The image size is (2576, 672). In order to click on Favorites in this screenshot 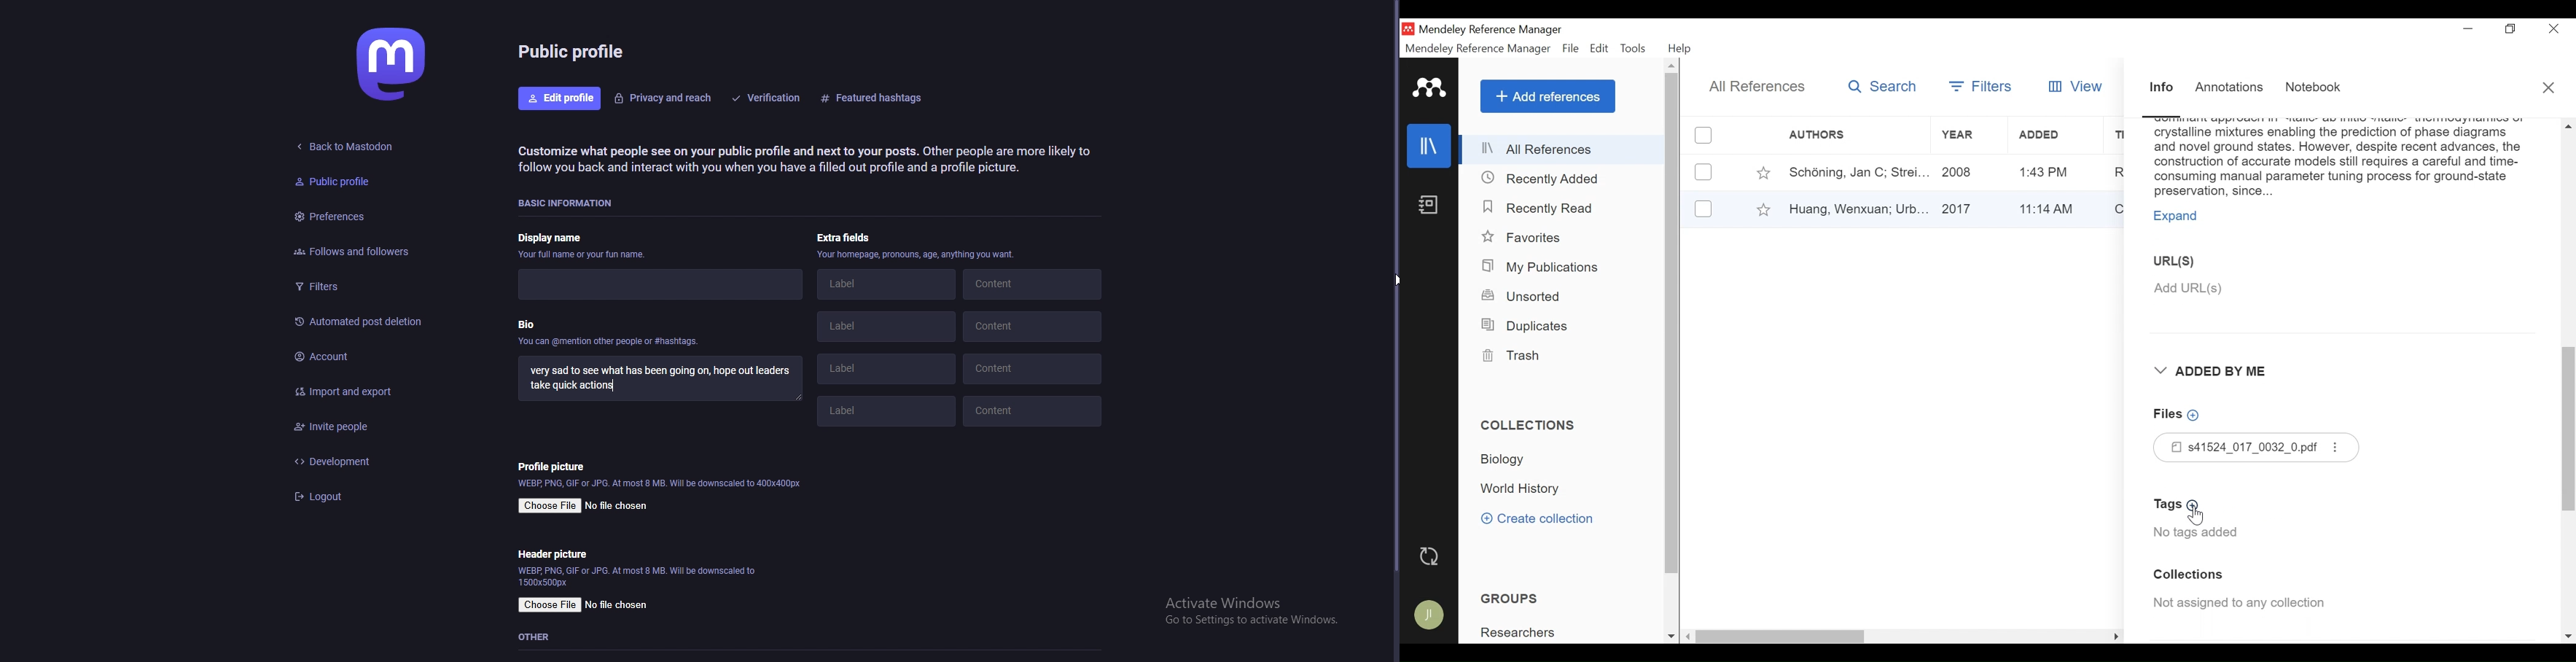, I will do `click(1526, 238)`.